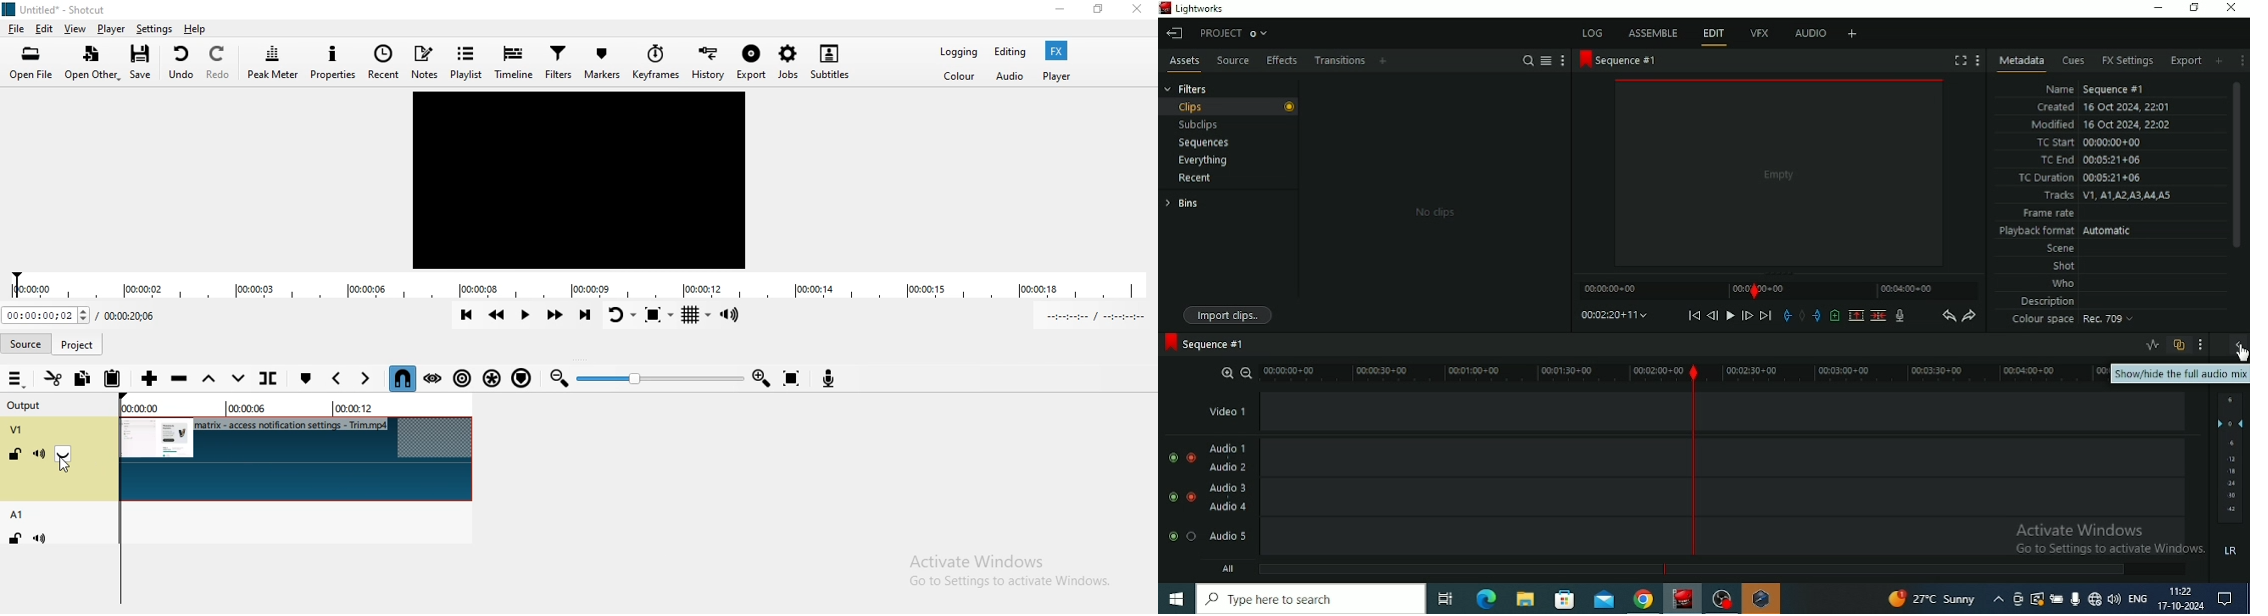  I want to click on Move forward, so click(1766, 316).